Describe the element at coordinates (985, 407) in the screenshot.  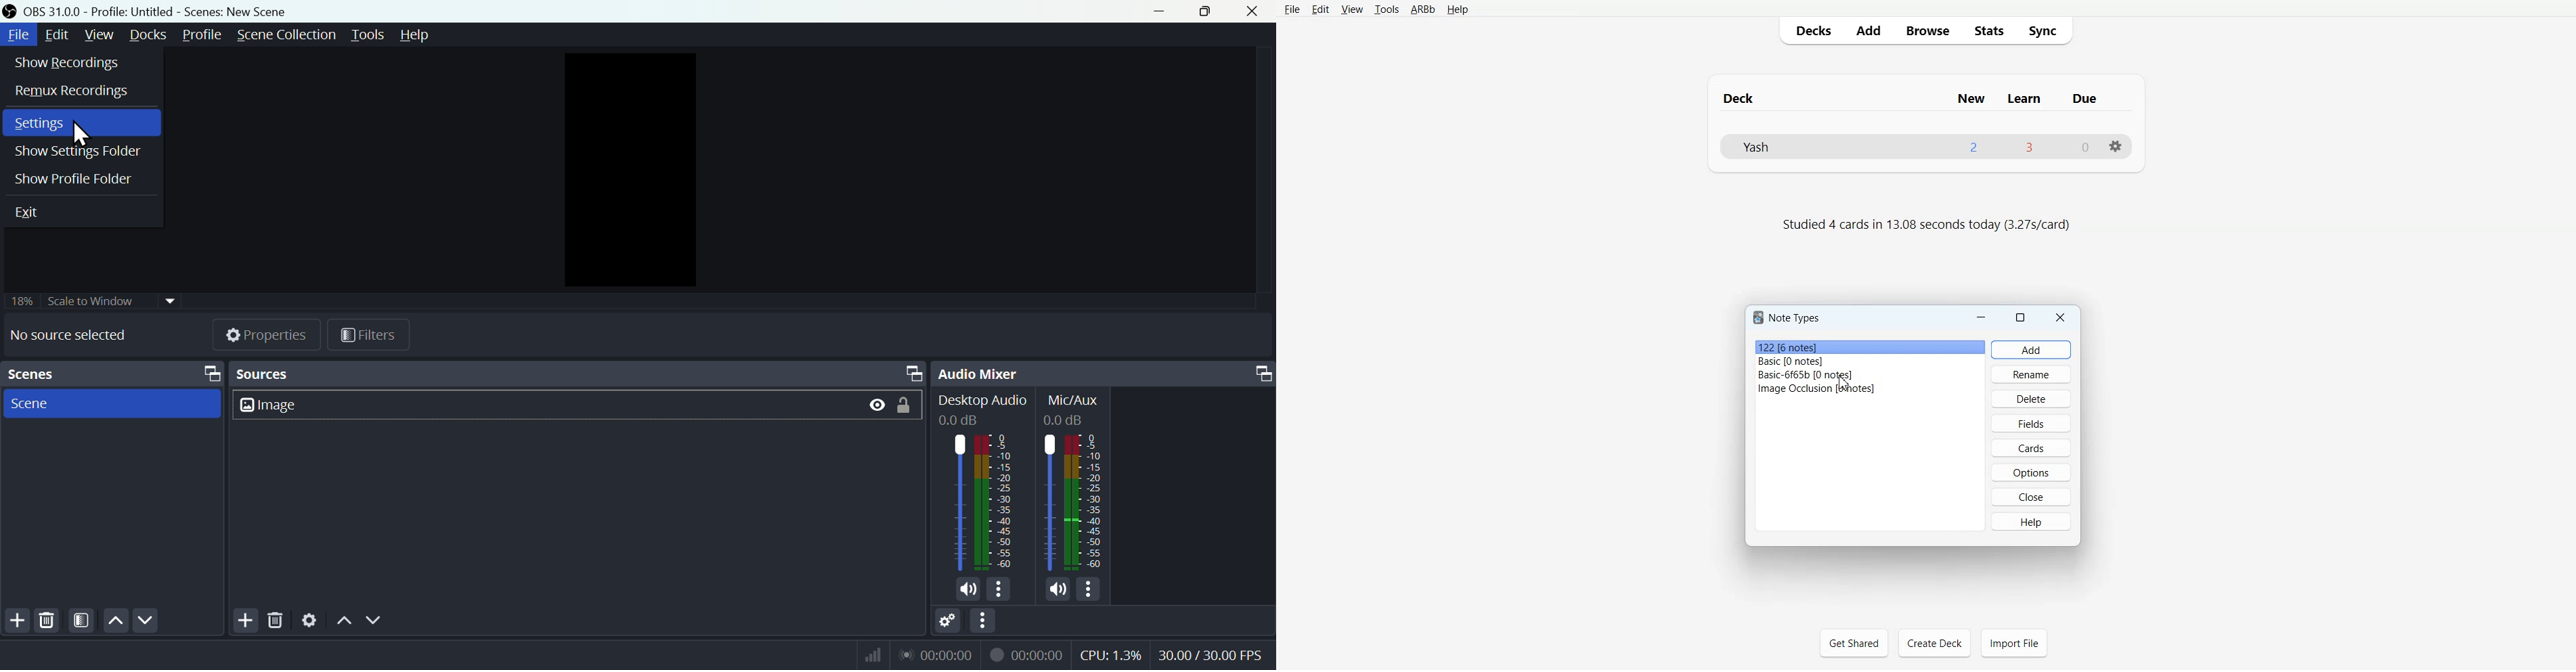
I see `Desktop Audio` at that location.